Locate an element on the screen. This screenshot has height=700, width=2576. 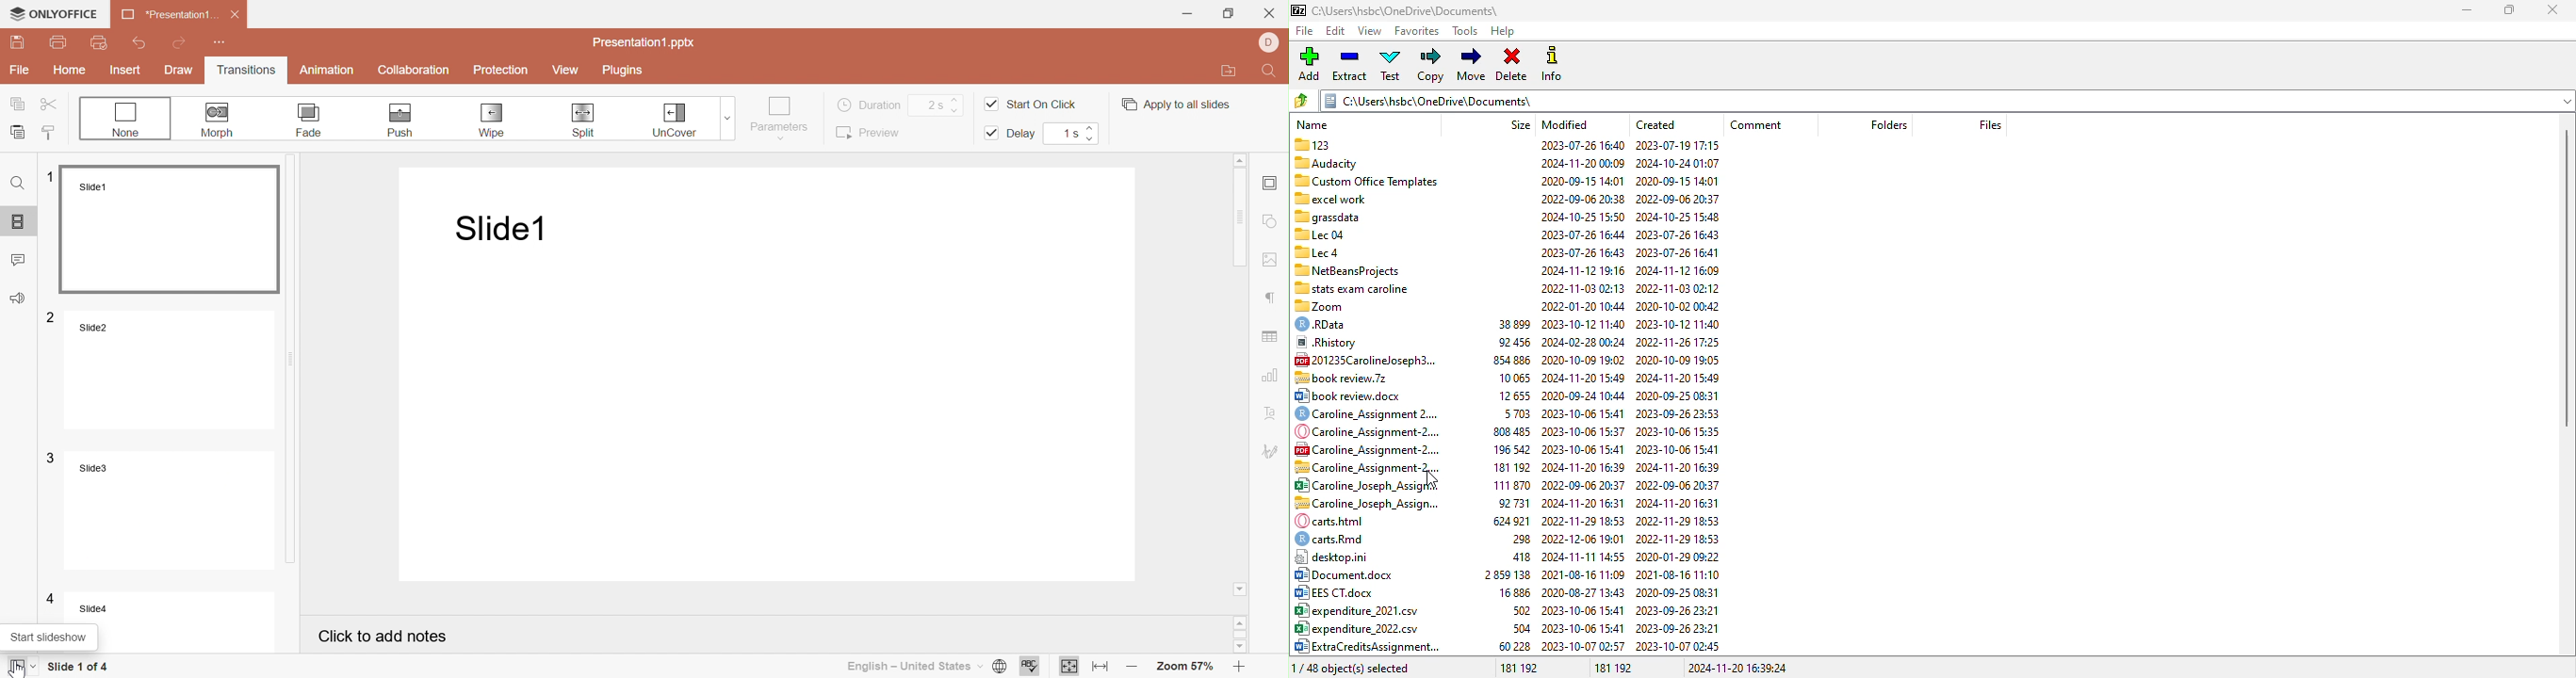
Set document language is located at coordinates (1002, 668).